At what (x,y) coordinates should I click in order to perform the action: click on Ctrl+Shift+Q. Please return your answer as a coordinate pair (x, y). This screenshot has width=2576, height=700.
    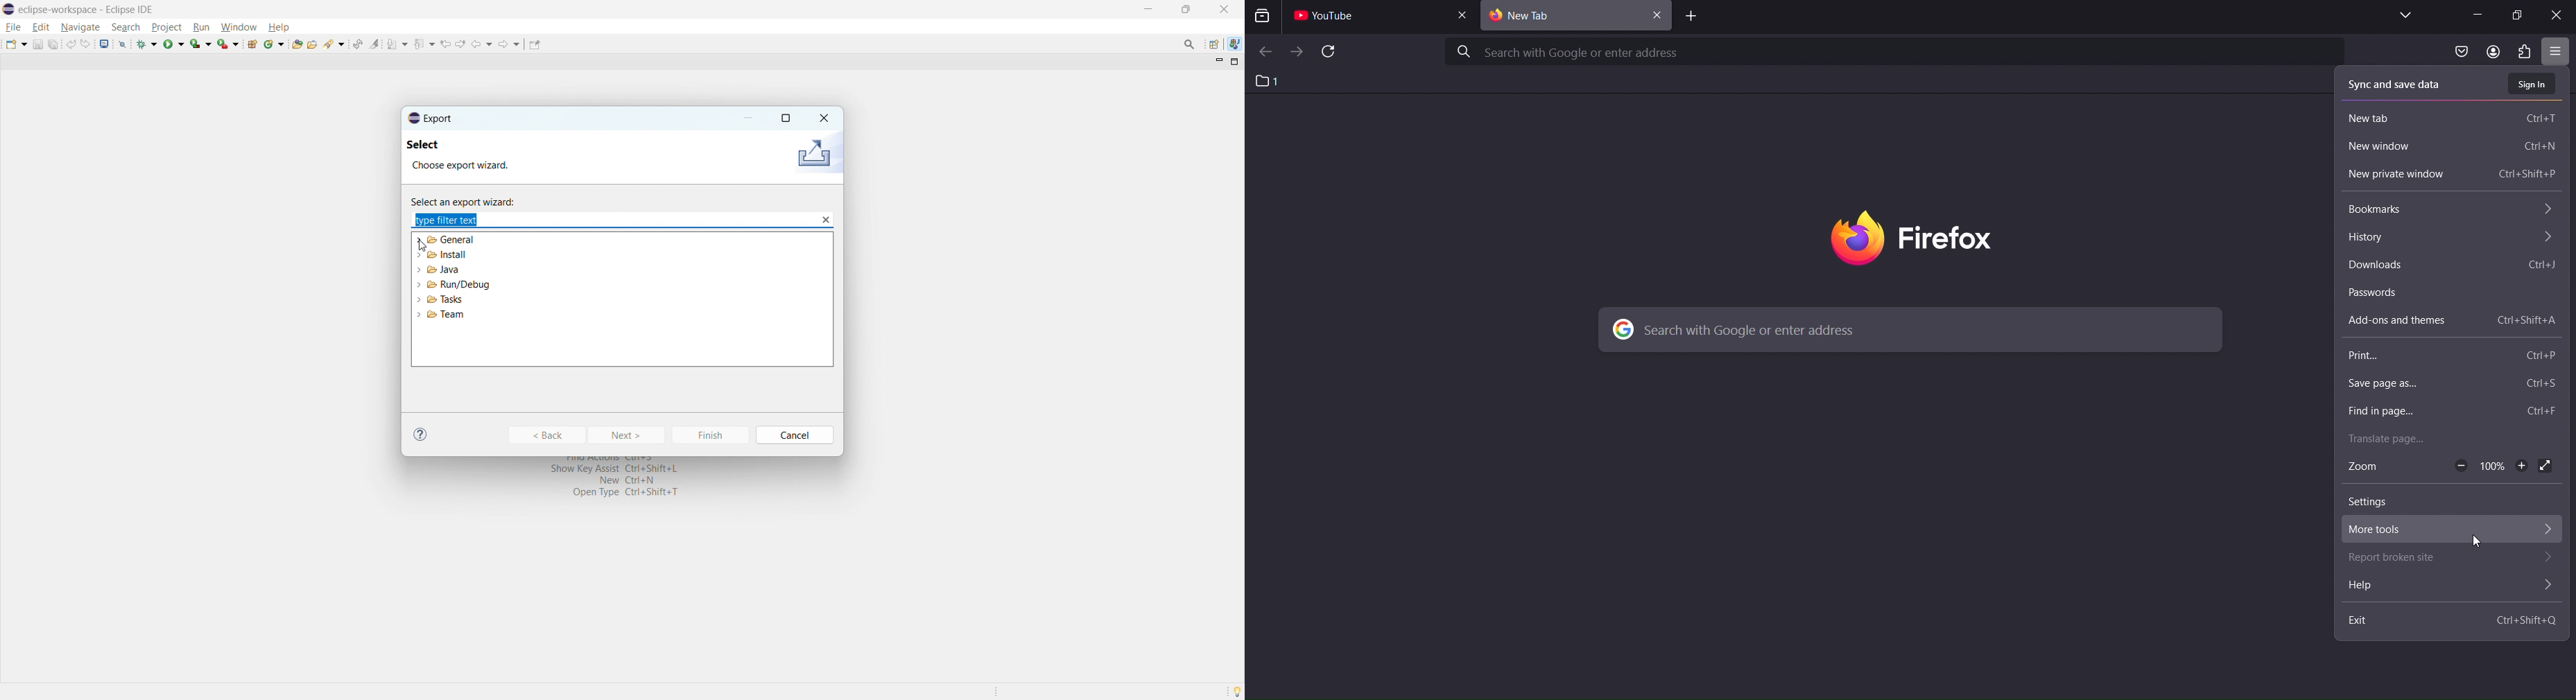
    Looking at the image, I should click on (2525, 621).